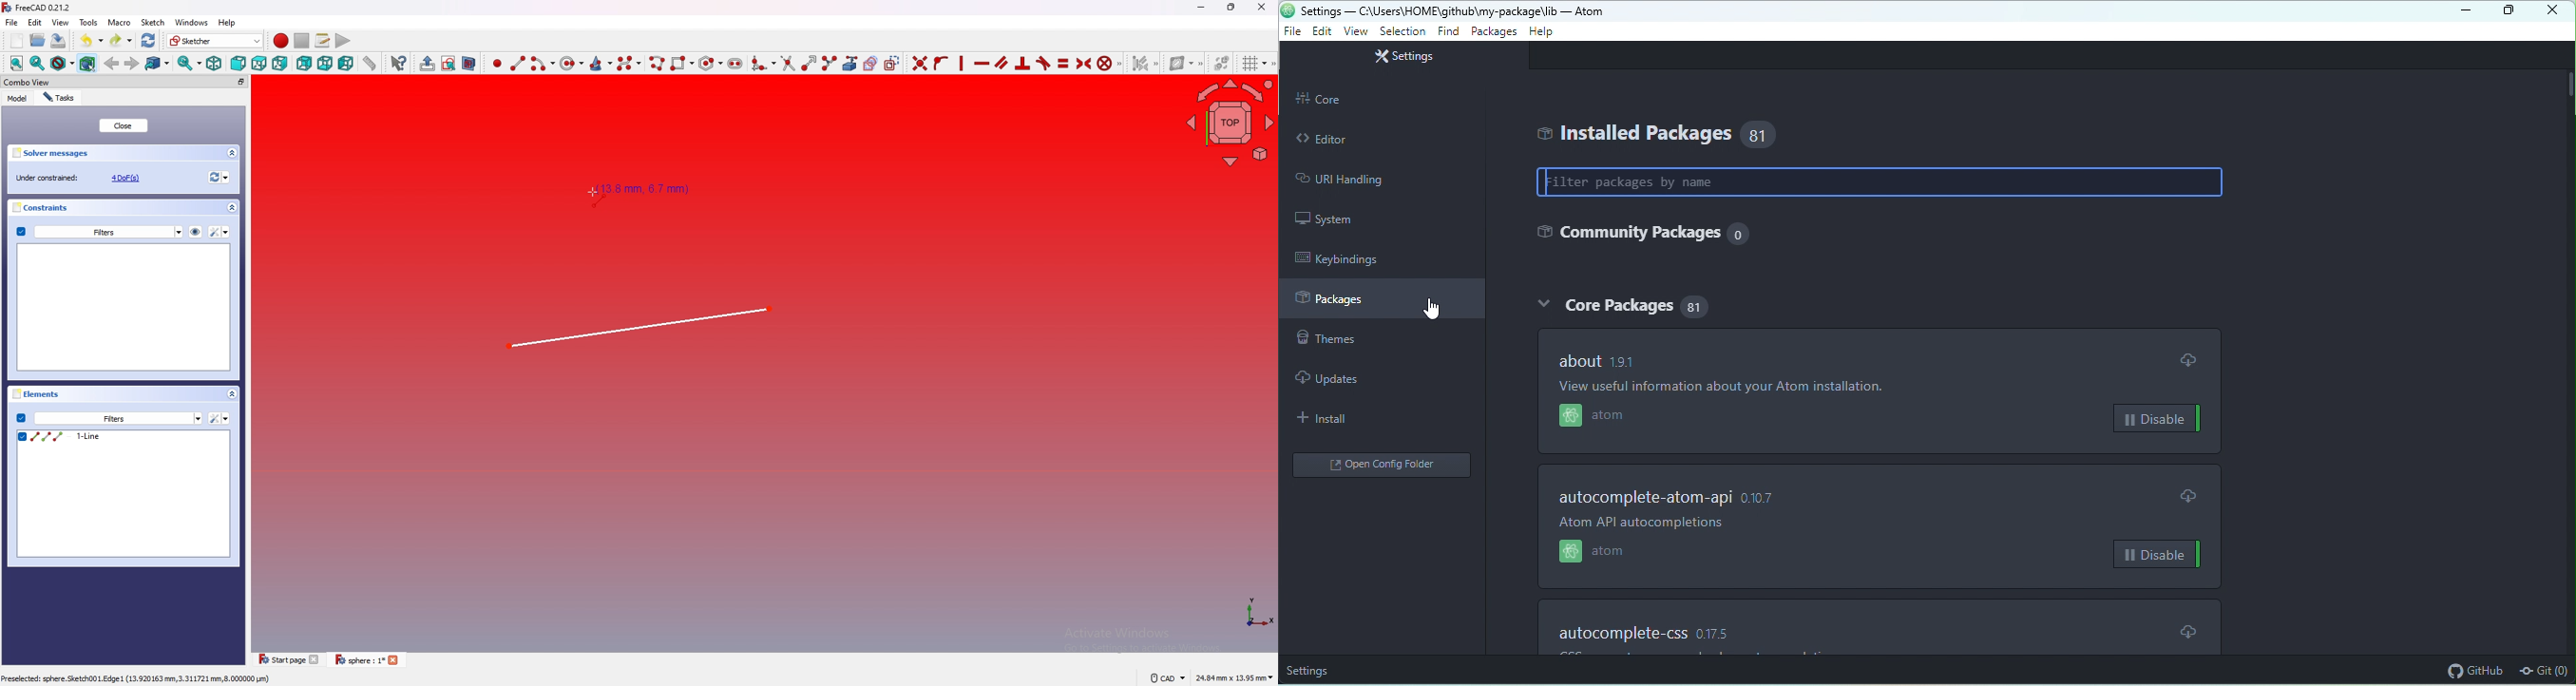  Describe the element at coordinates (125, 83) in the screenshot. I see `Combo View` at that location.